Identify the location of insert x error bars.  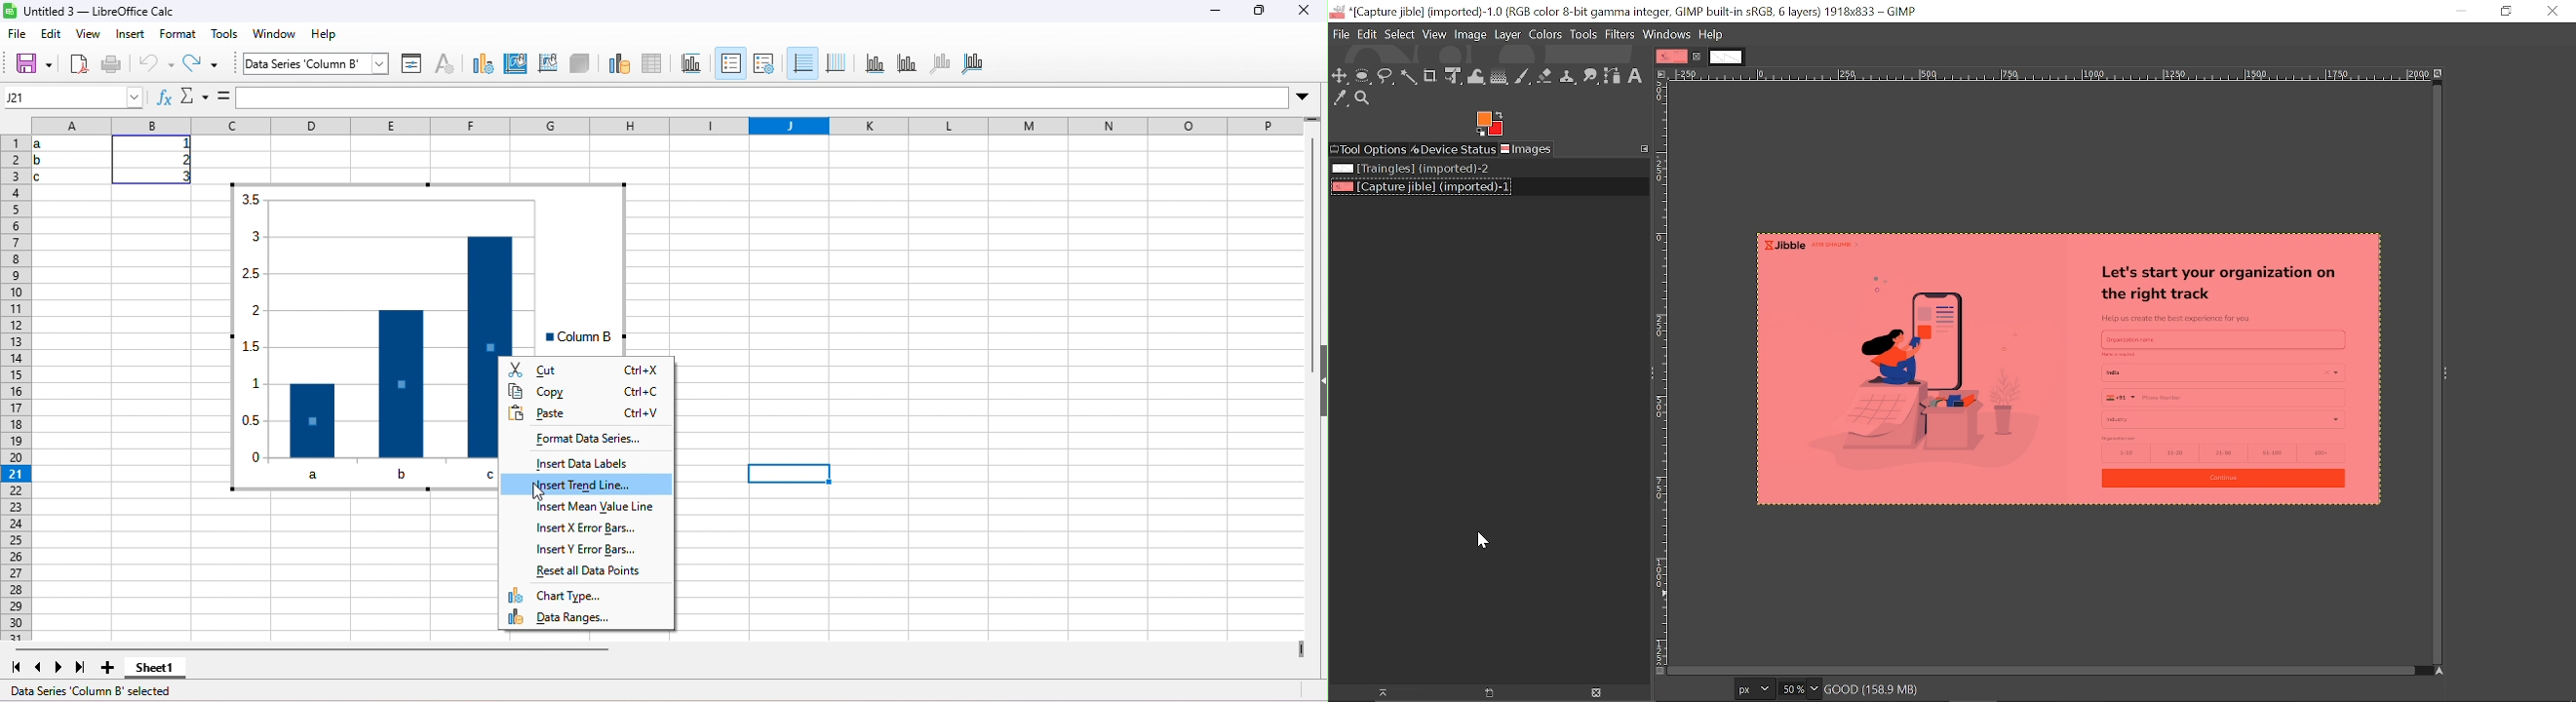
(592, 531).